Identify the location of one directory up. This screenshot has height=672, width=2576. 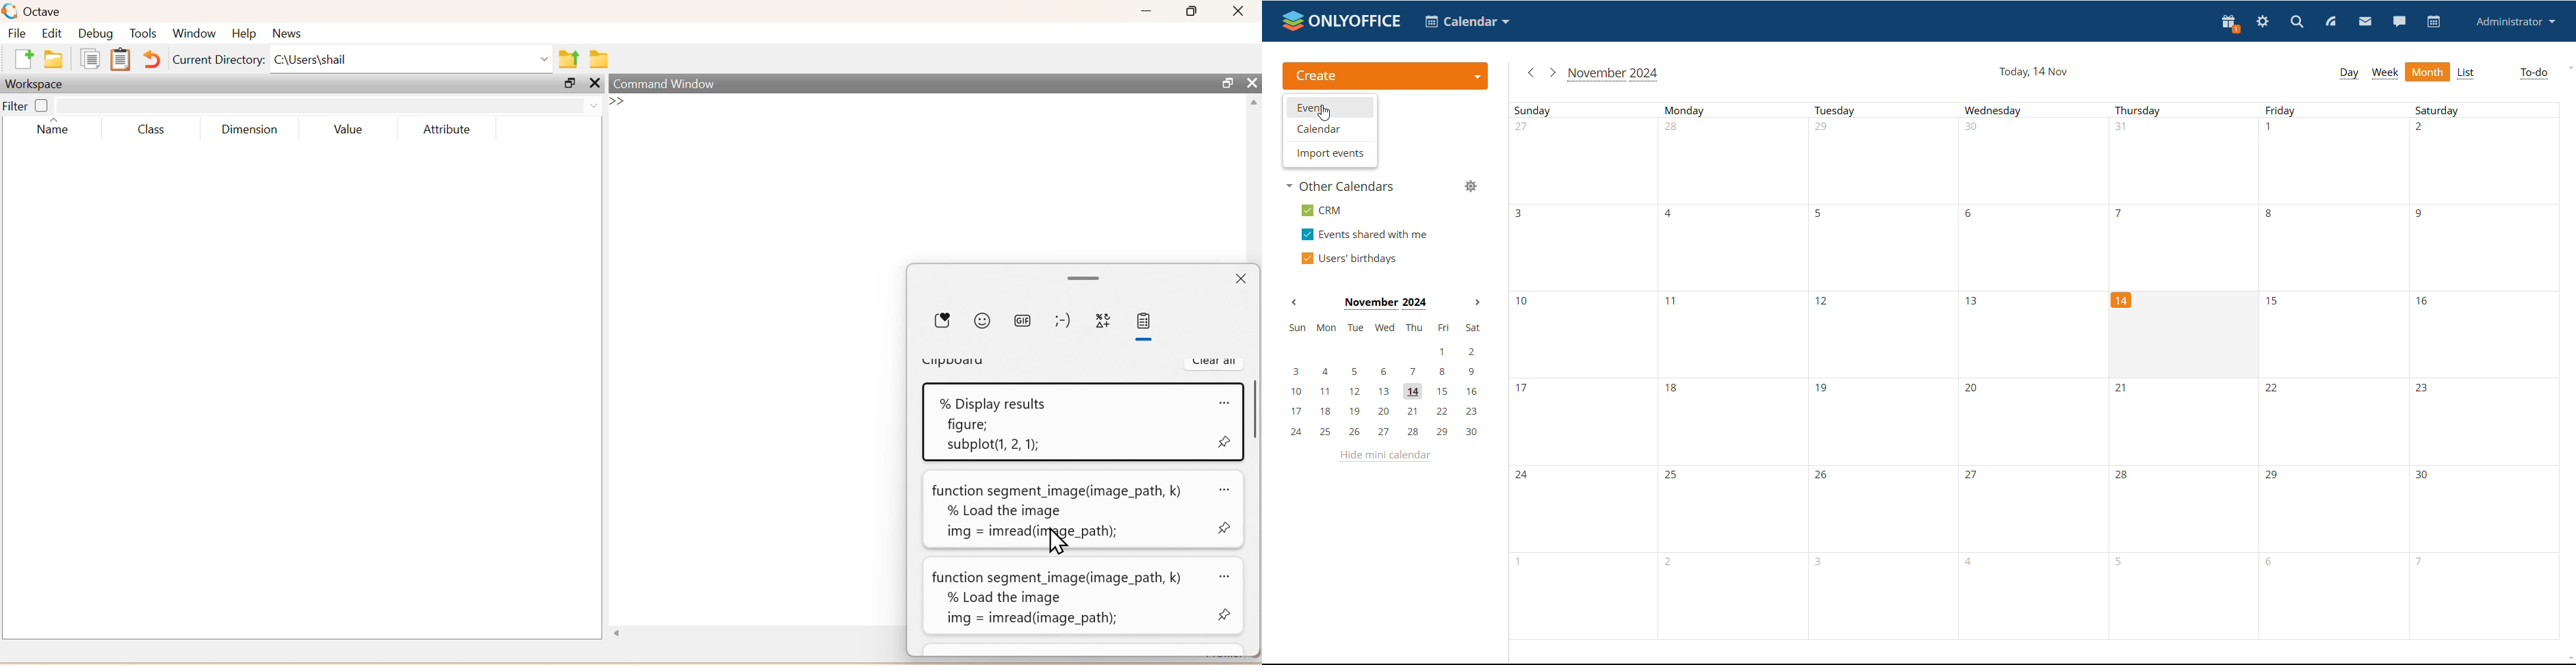
(571, 60).